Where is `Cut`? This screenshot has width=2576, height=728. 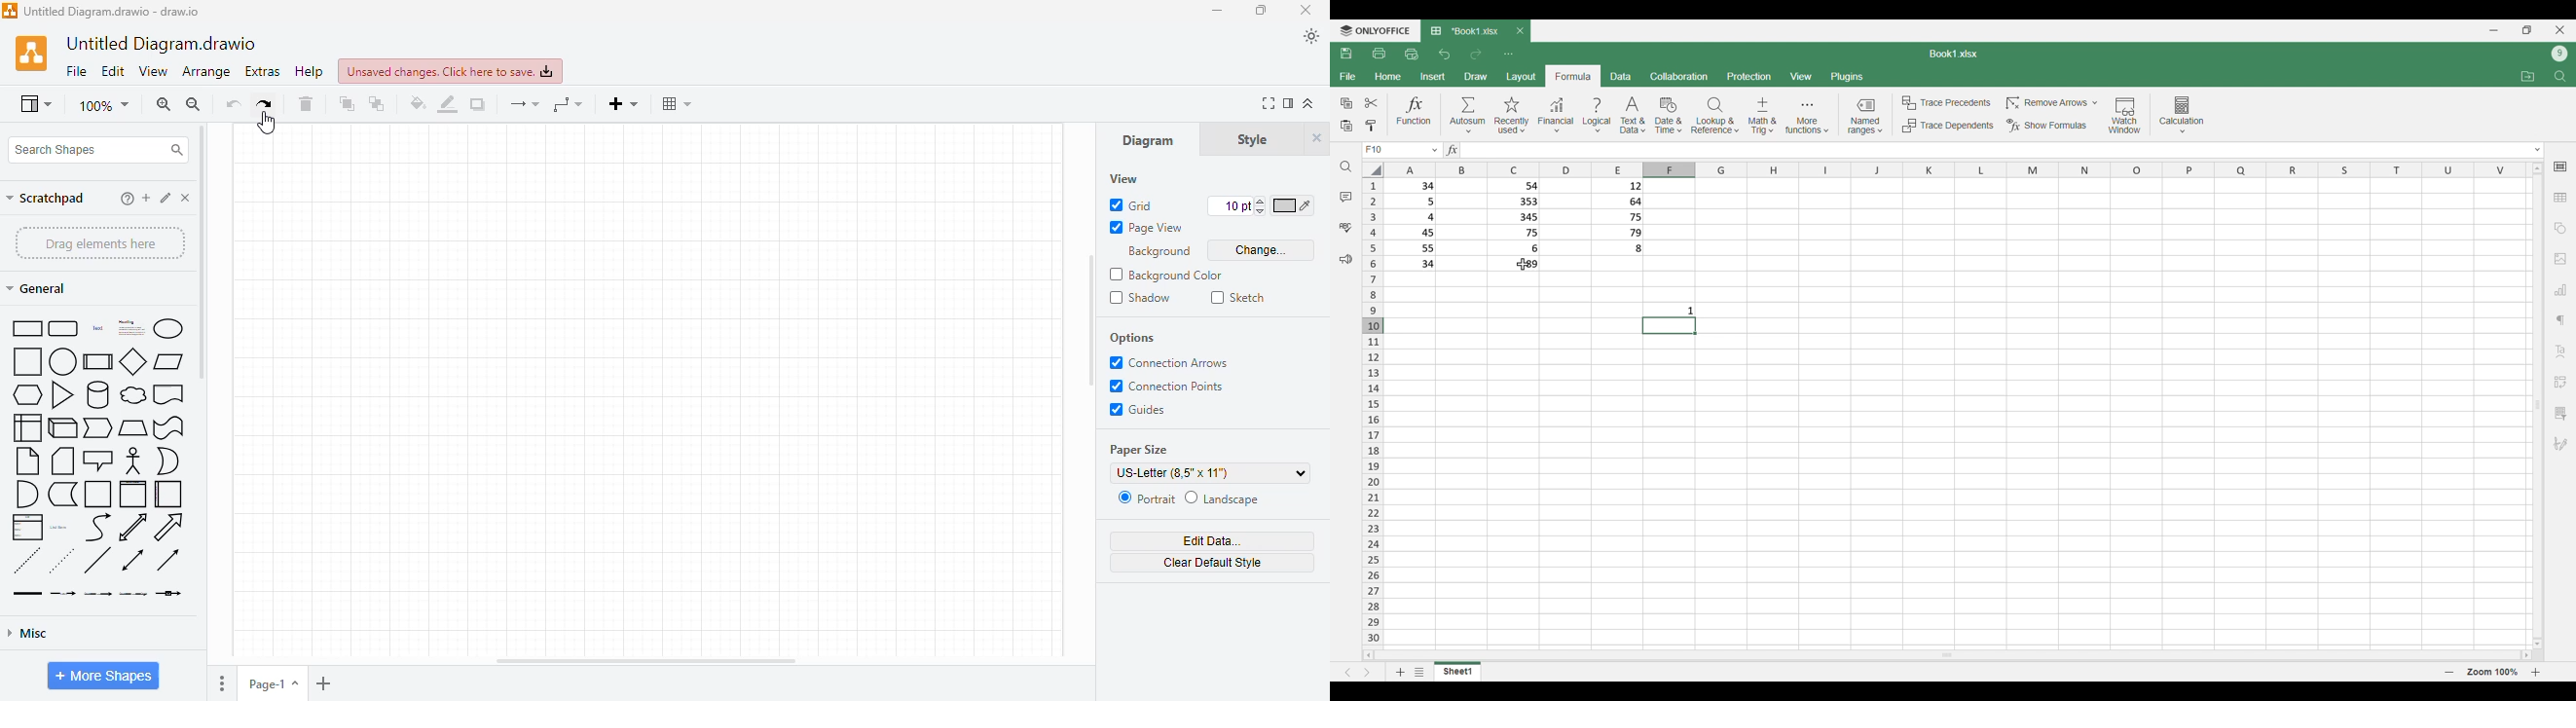
Cut is located at coordinates (1371, 103).